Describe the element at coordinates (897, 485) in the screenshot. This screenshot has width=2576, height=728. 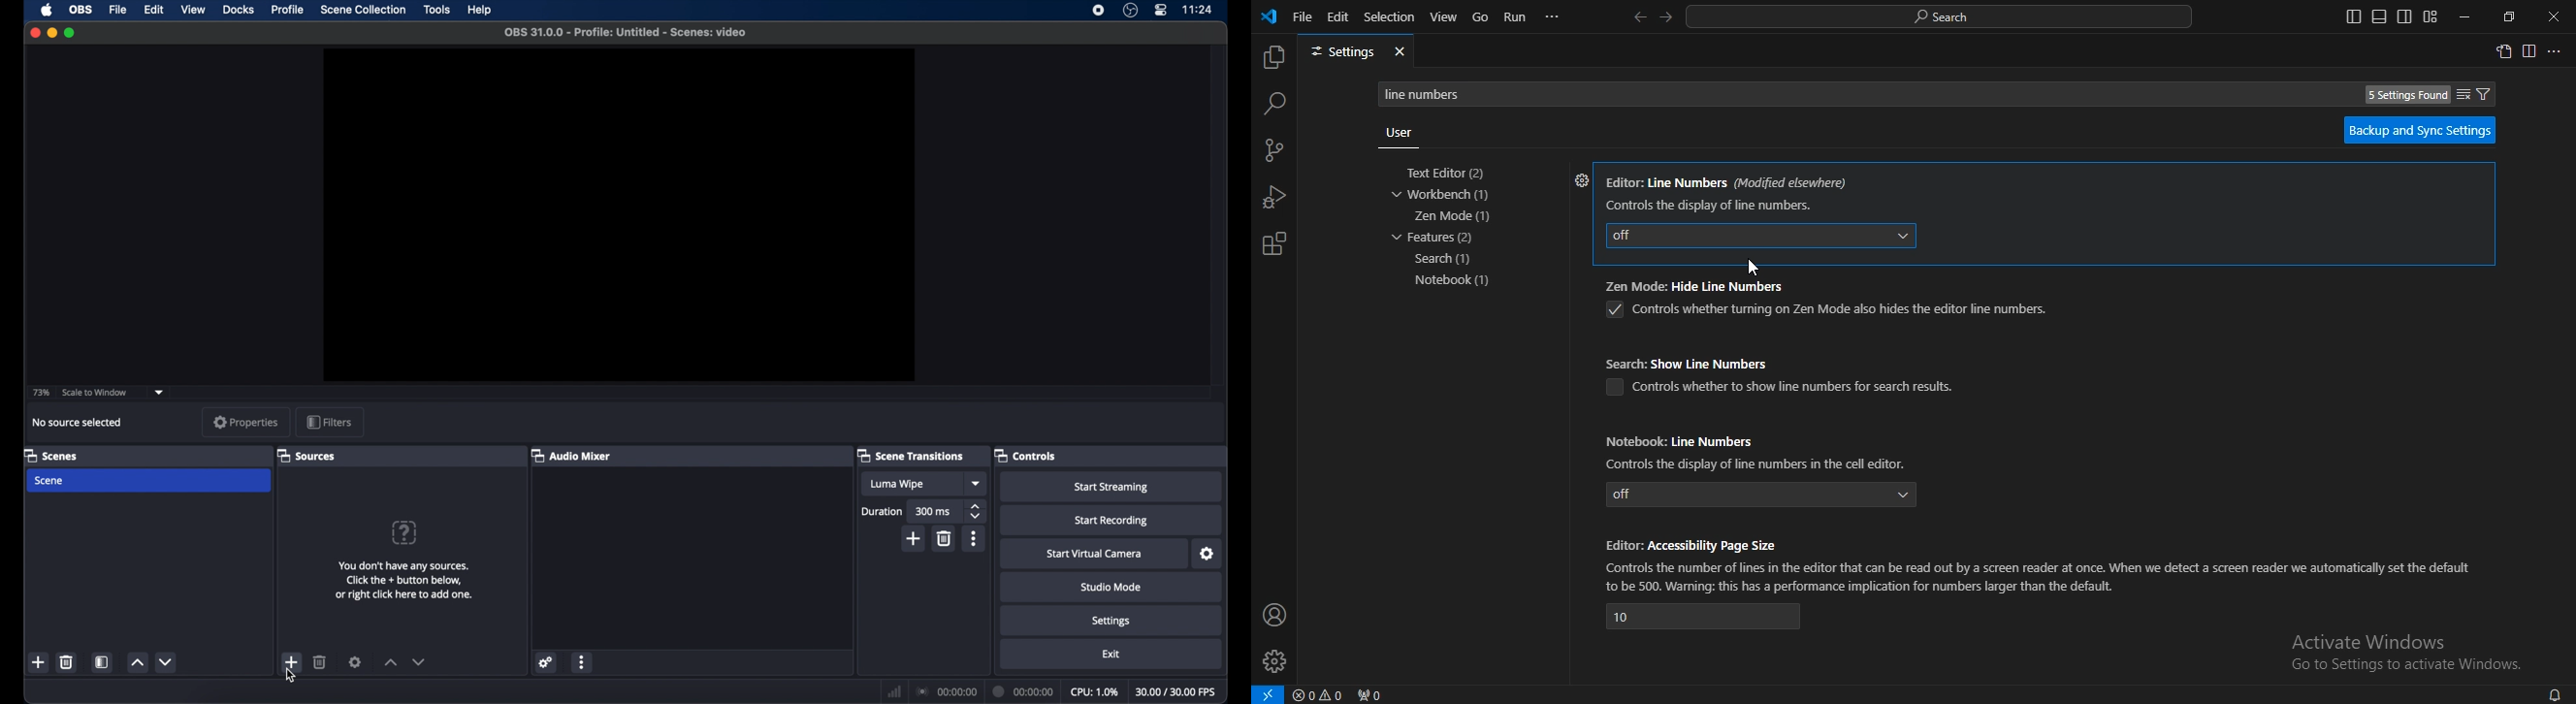
I see `luma wipe` at that location.